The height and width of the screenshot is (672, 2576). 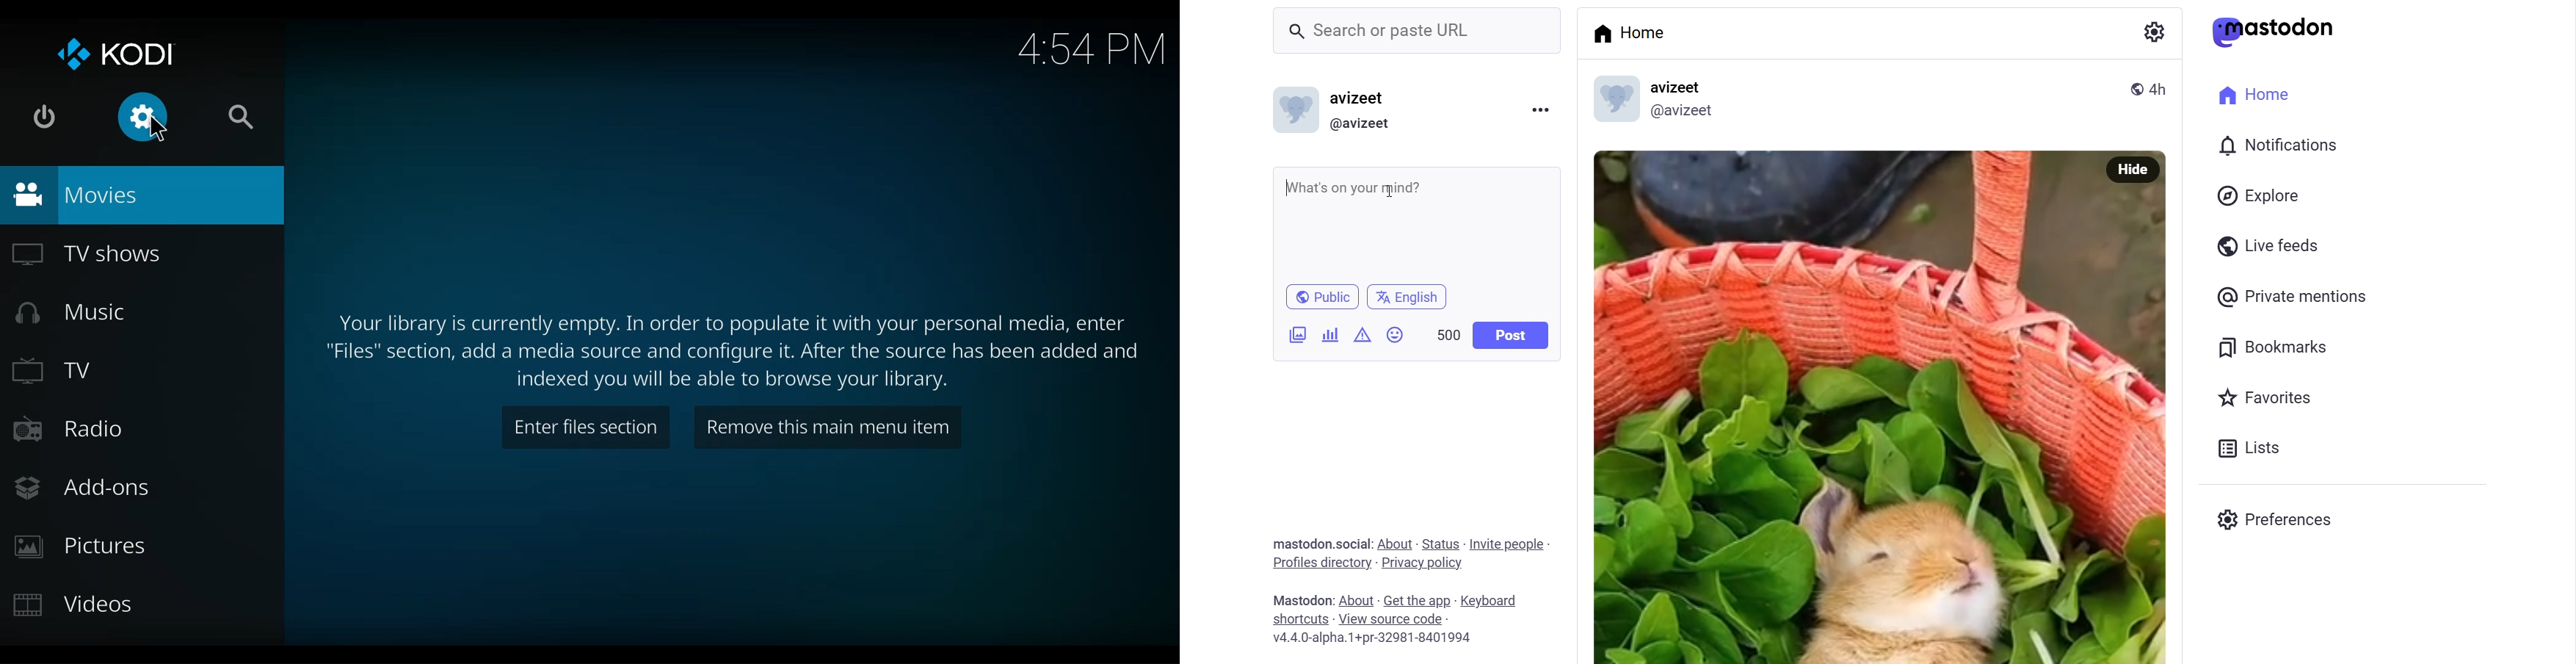 I want to click on Remove this main menu item, so click(x=830, y=425).